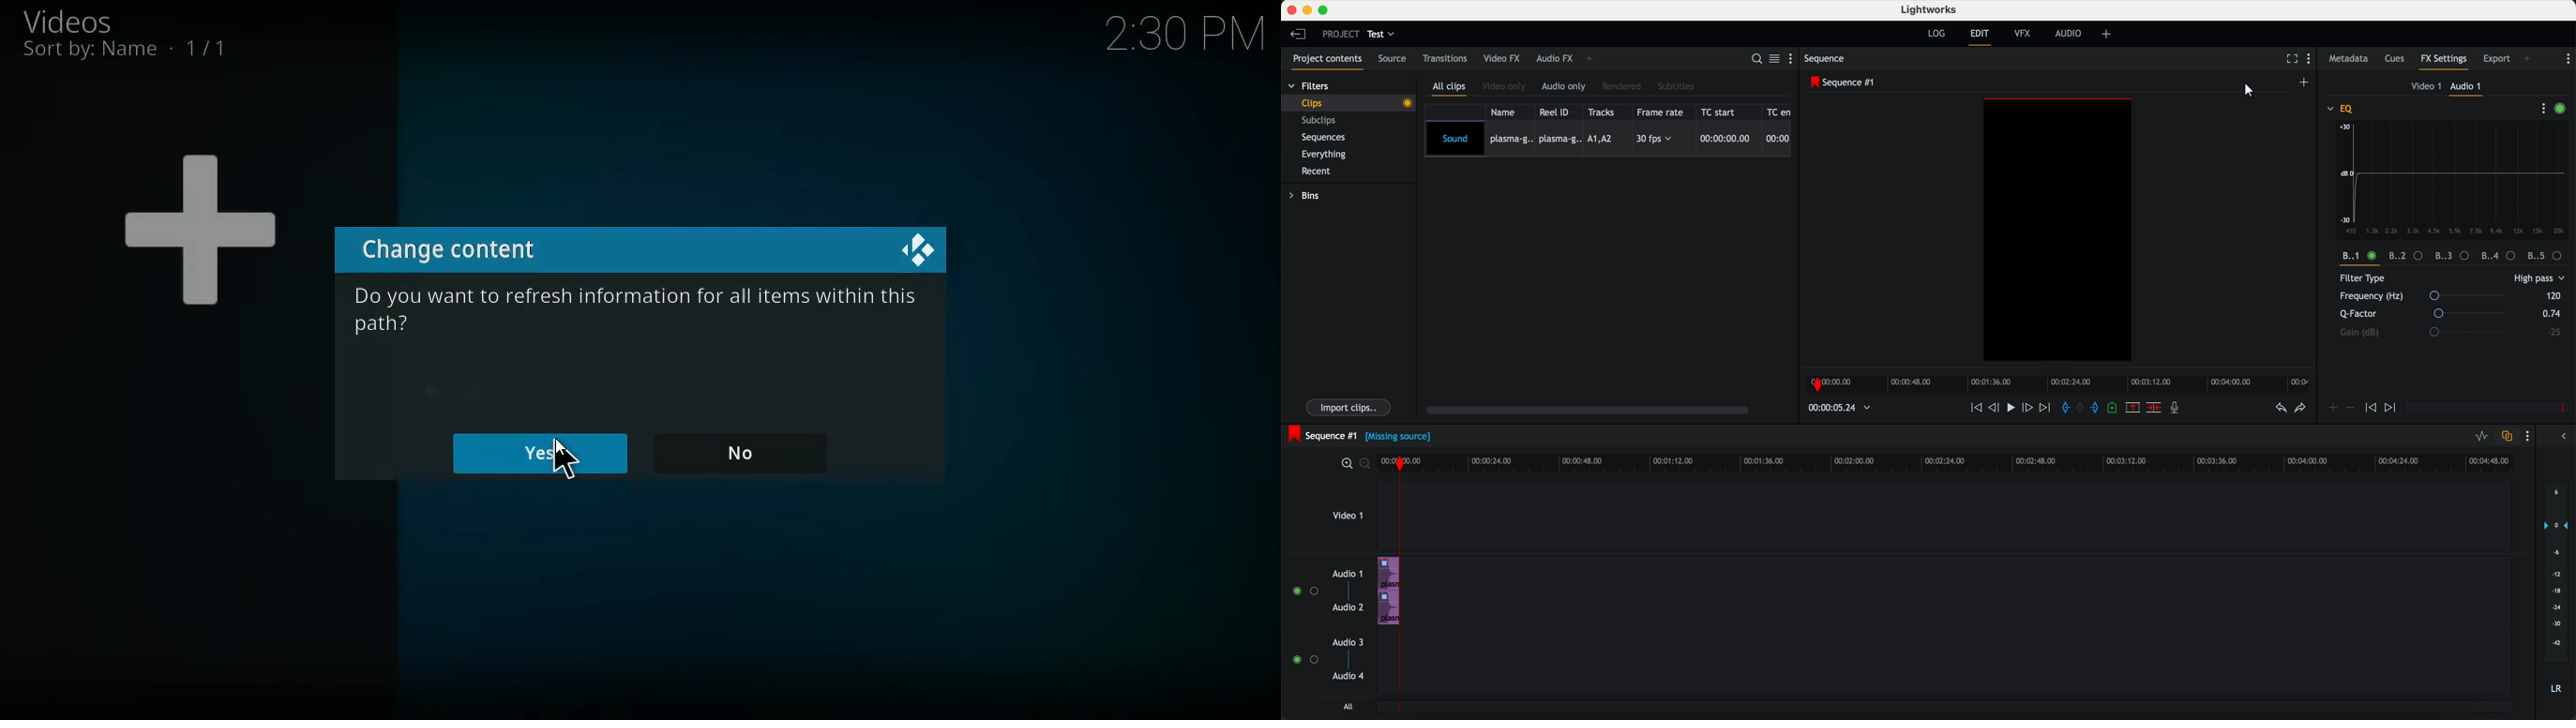  What do you see at coordinates (1838, 408) in the screenshot?
I see `timer` at bounding box center [1838, 408].